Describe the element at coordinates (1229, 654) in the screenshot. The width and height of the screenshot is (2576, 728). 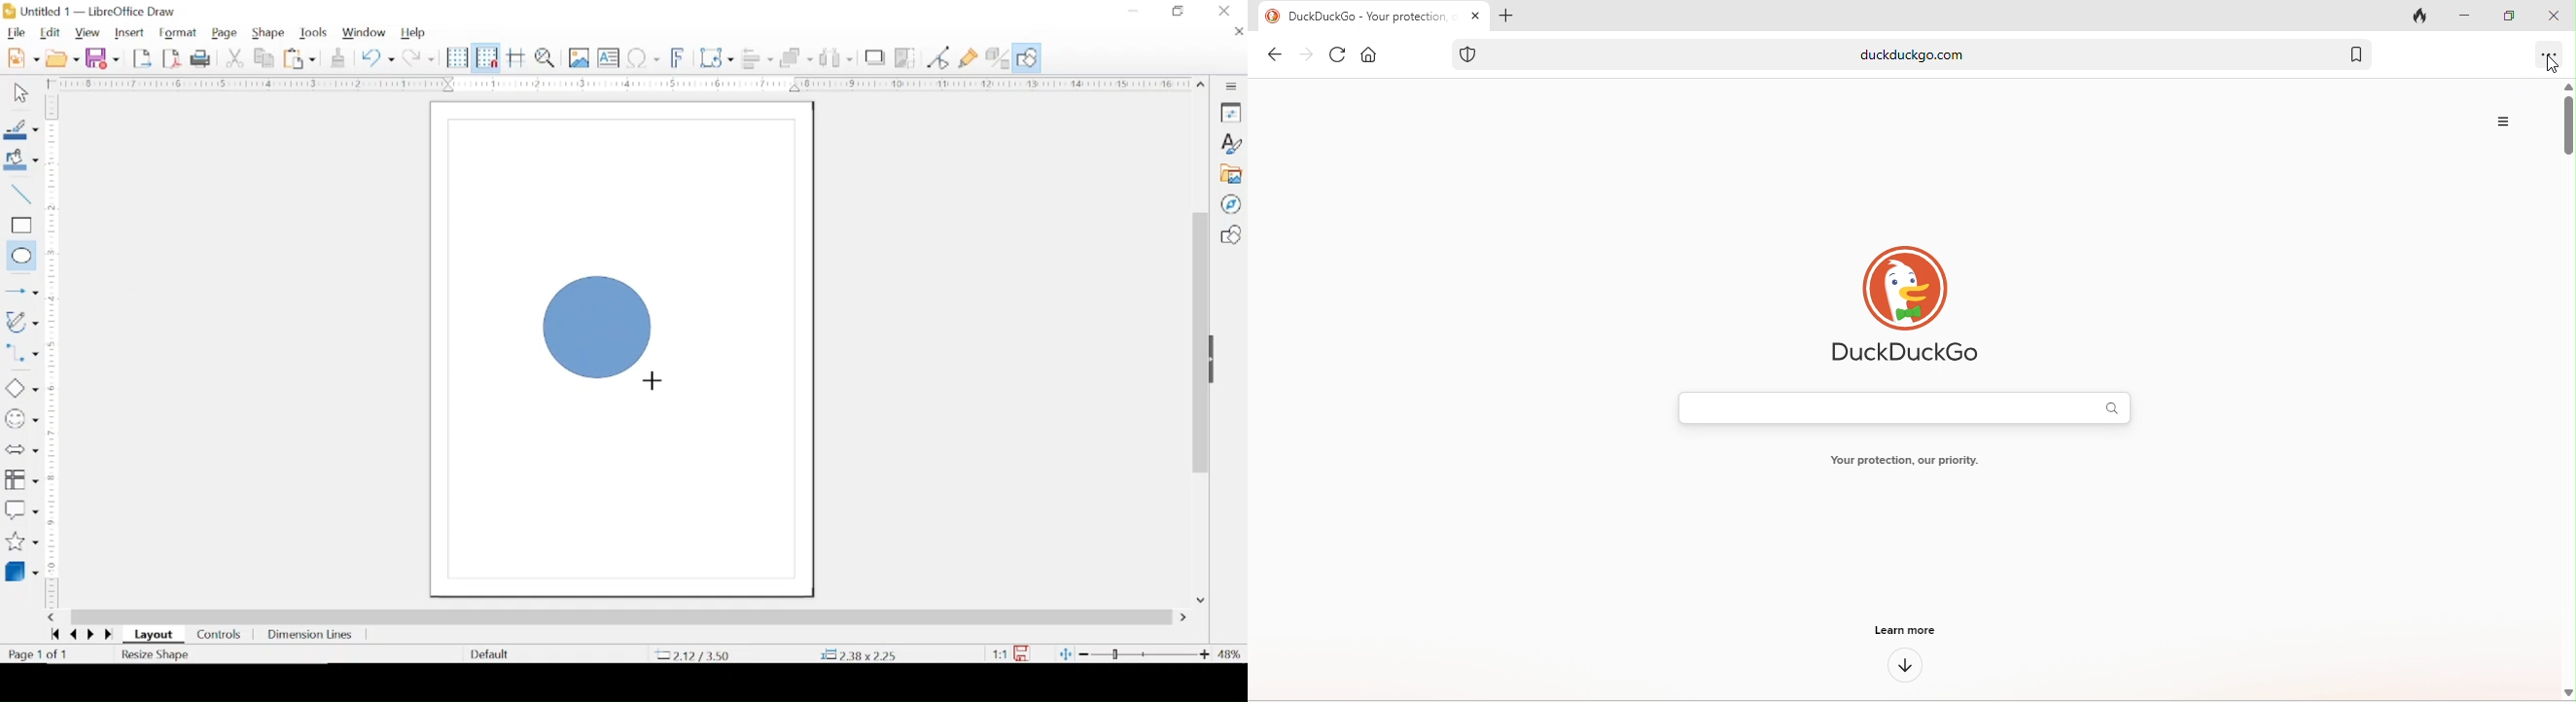
I see `zoom level` at that location.